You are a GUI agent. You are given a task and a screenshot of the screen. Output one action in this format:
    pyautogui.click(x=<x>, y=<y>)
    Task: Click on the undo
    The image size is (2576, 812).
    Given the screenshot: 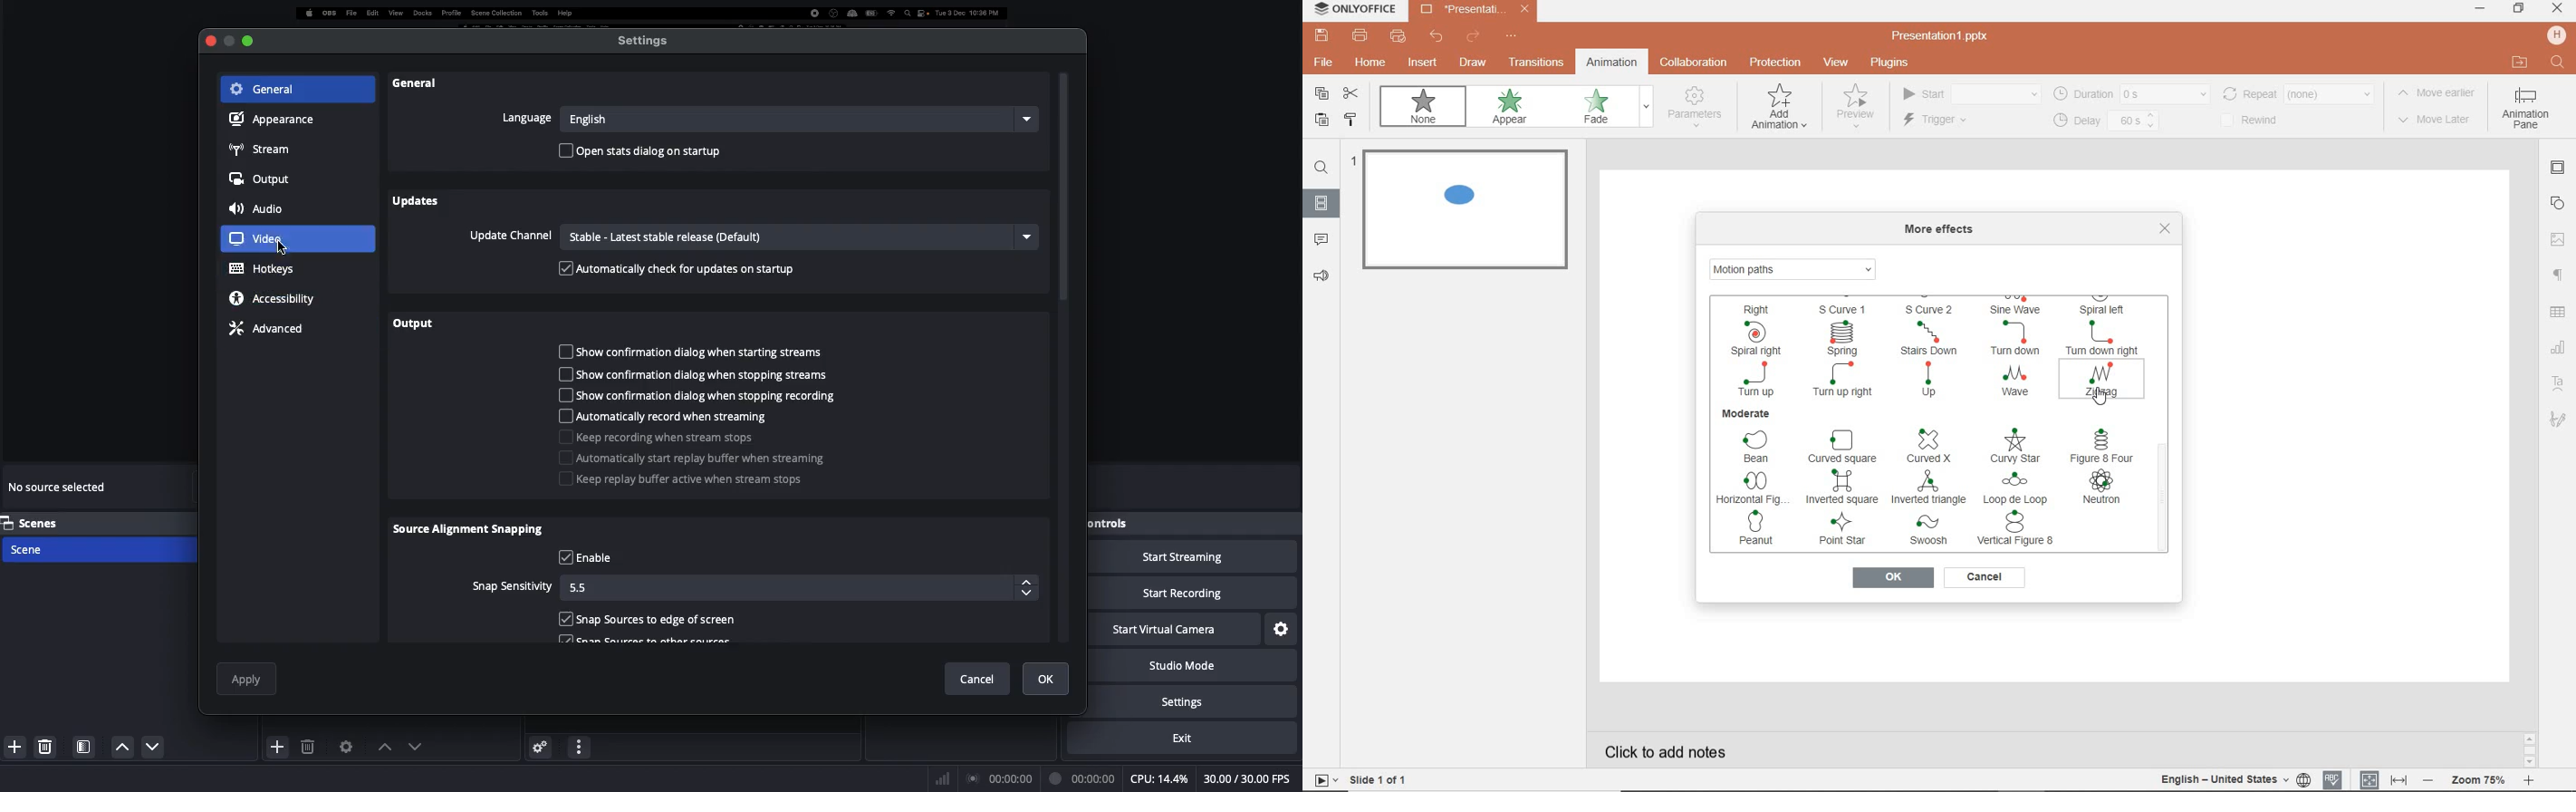 What is the action you would take?
    pyautogui.click(x=1437, y=39)
    